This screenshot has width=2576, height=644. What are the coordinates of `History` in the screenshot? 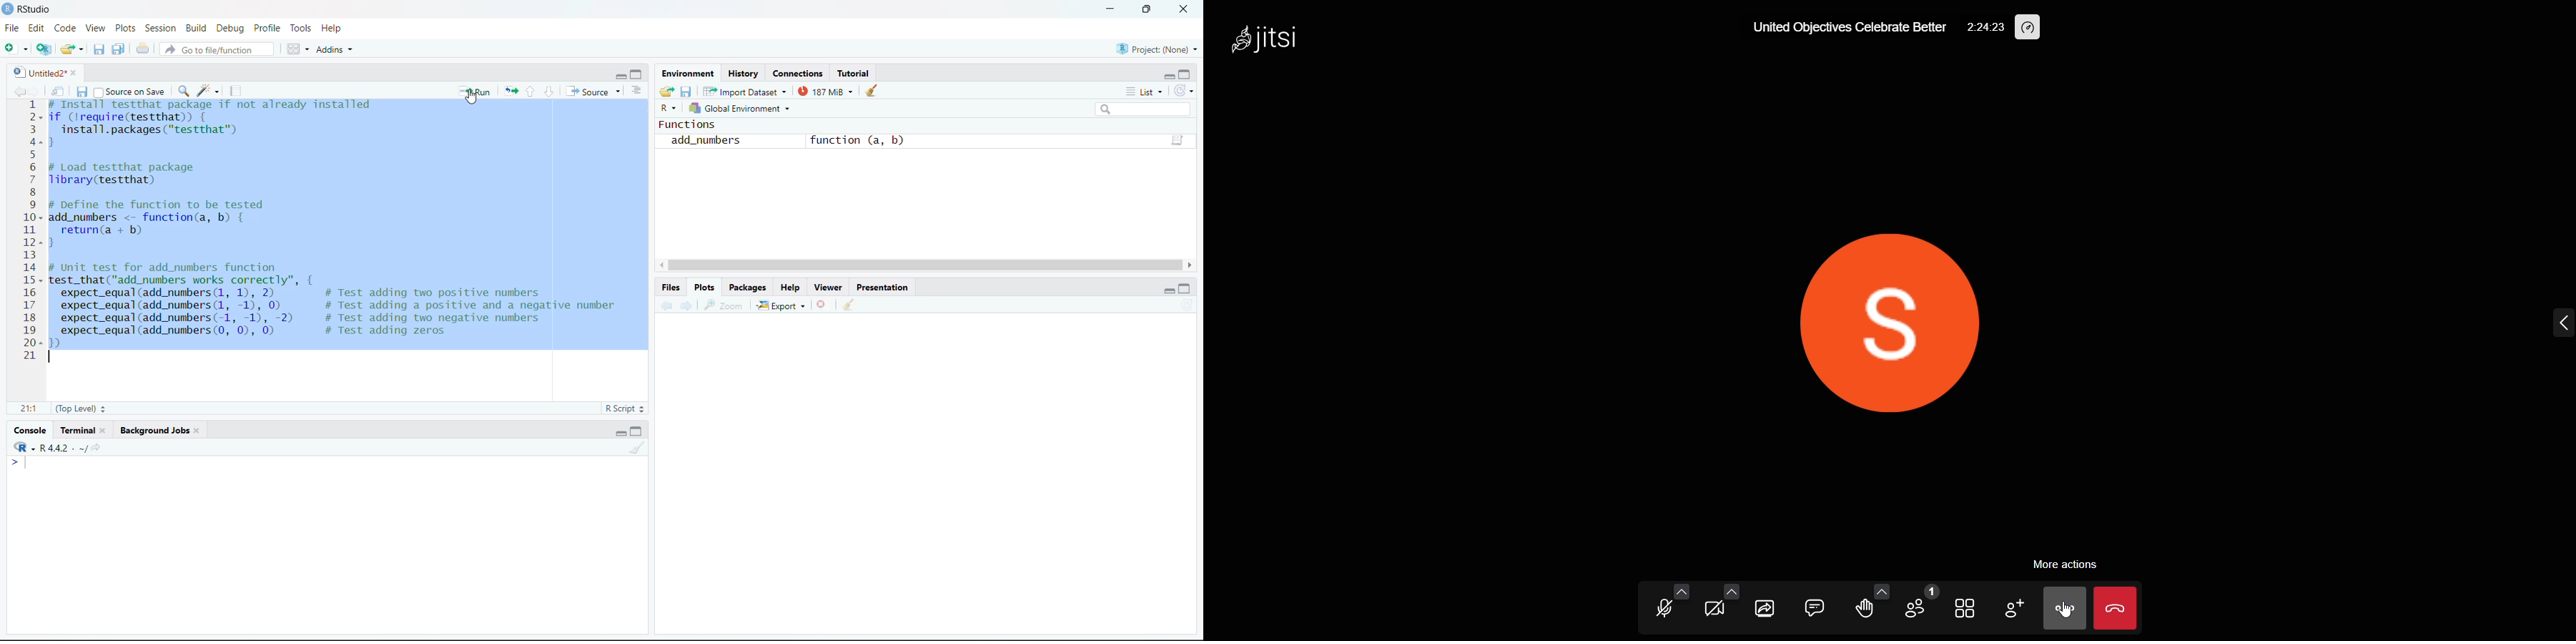 It's located at (741, 72).